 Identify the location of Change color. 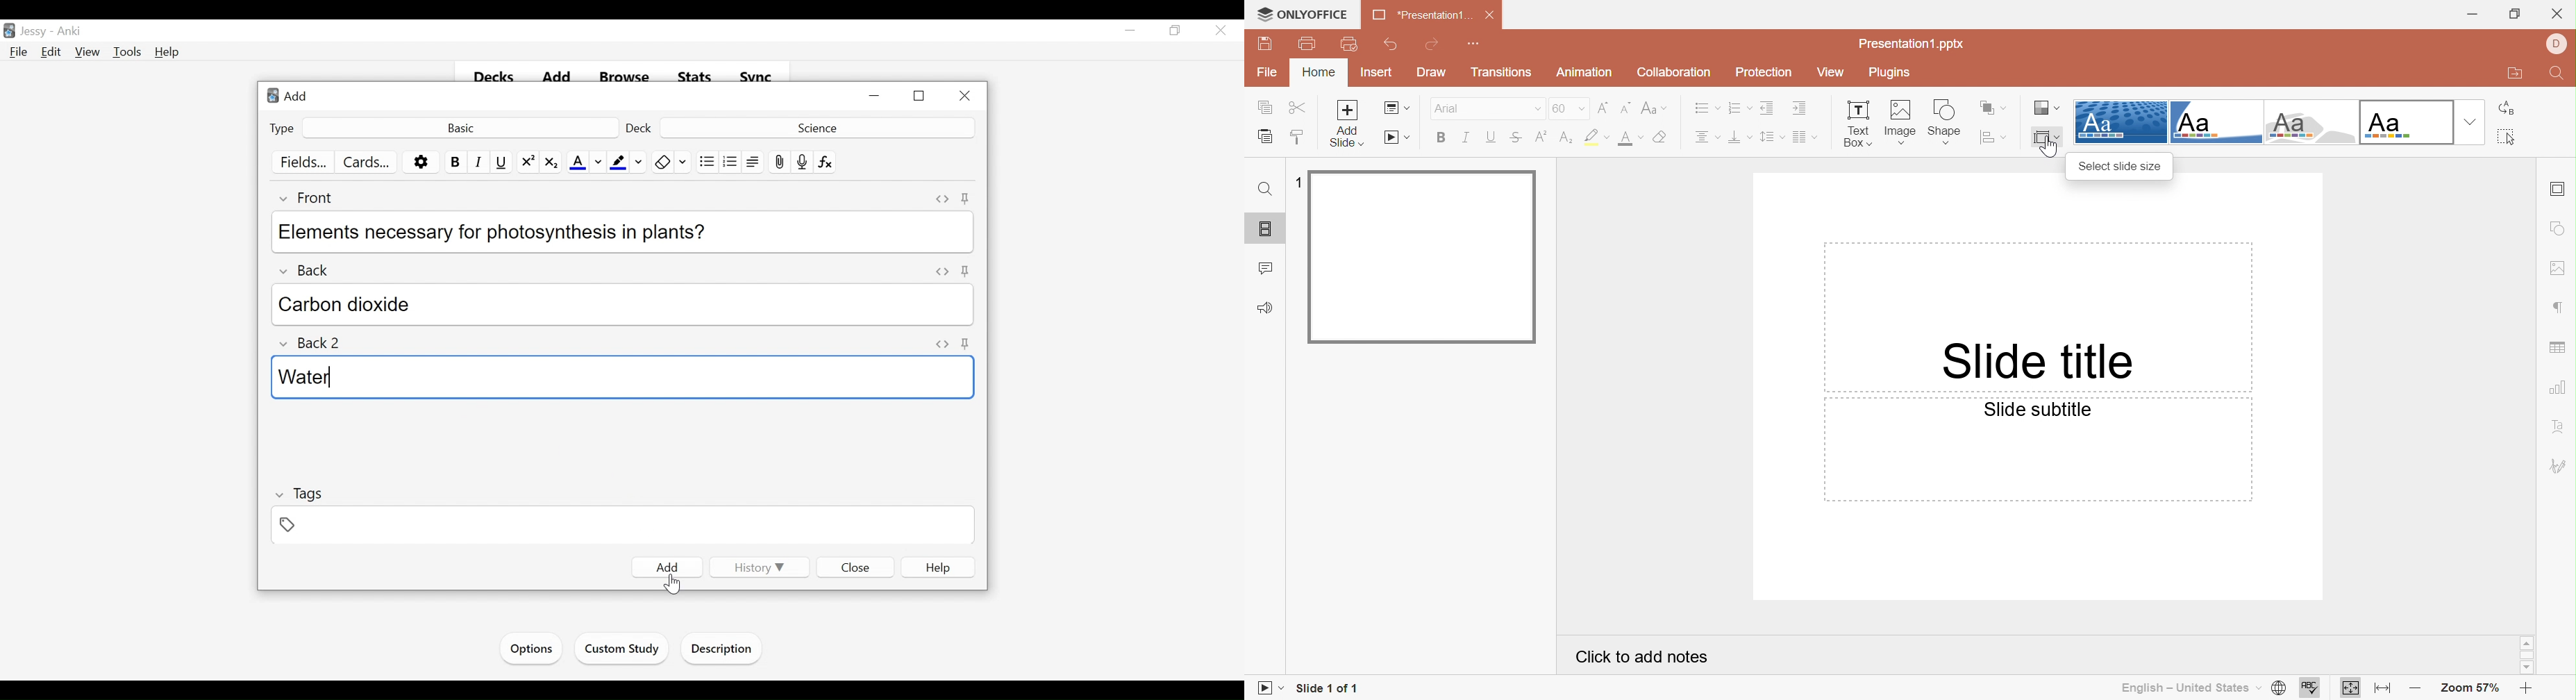
(598, 163).